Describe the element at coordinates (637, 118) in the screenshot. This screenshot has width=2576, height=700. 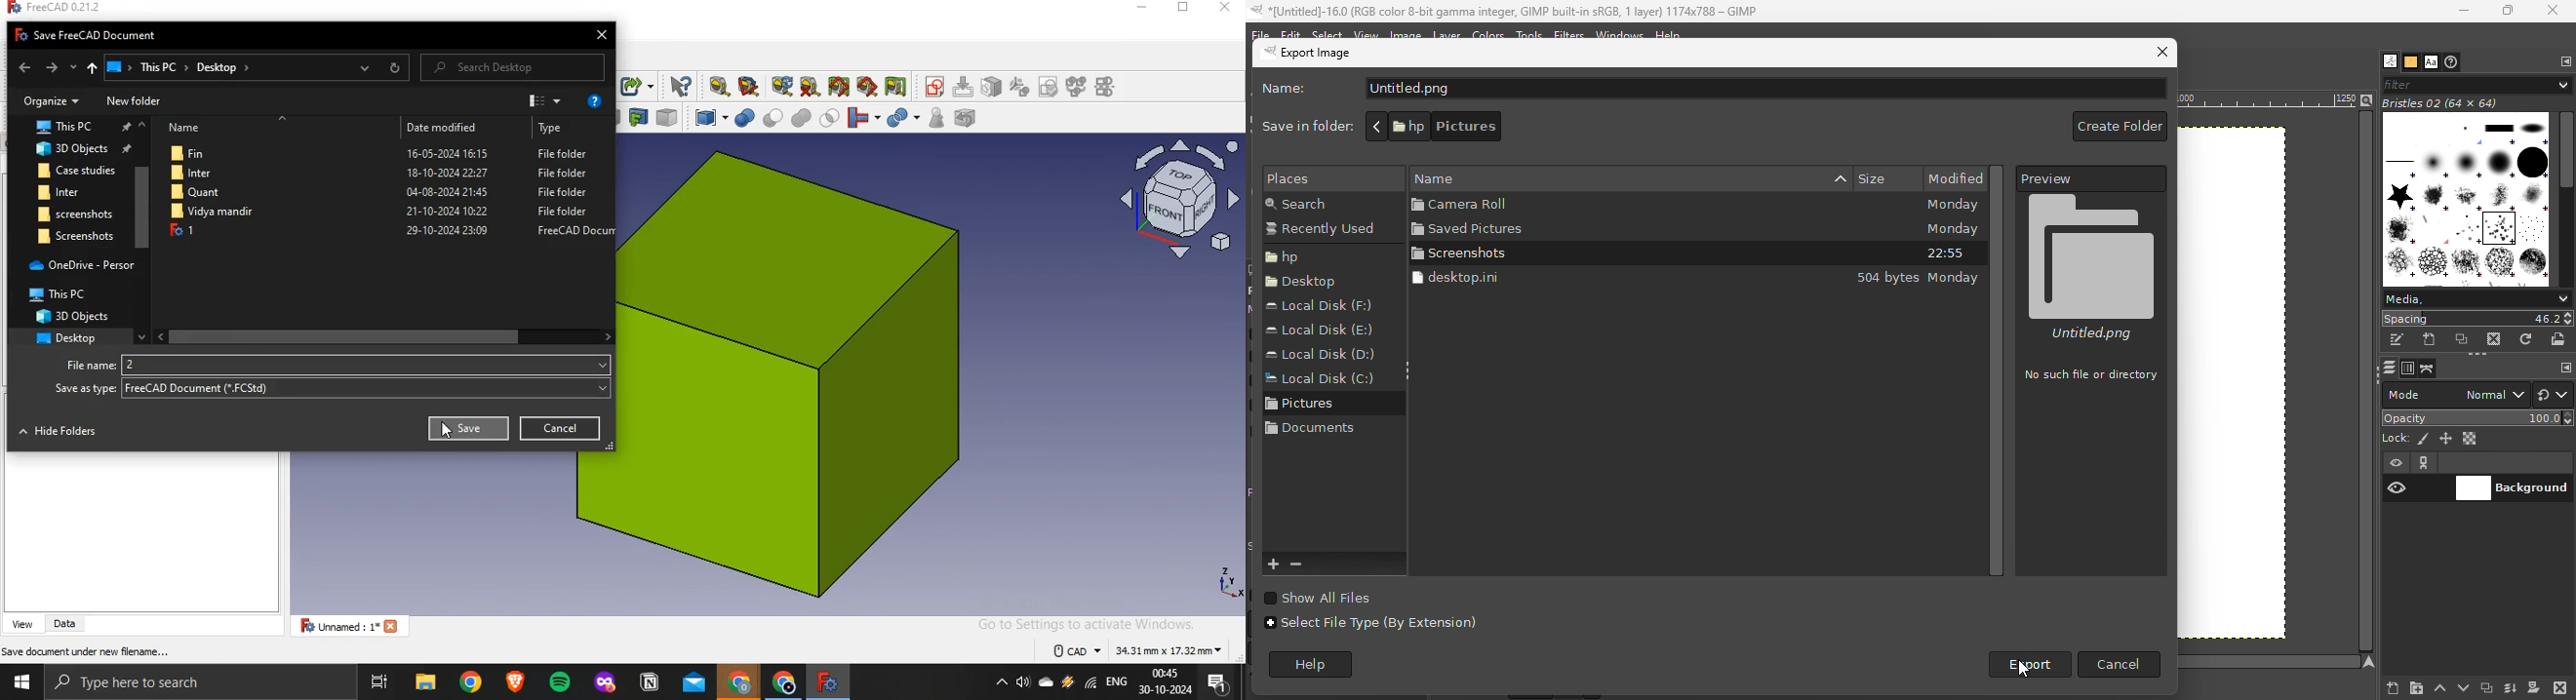
I see `create projection on surface` at that location.